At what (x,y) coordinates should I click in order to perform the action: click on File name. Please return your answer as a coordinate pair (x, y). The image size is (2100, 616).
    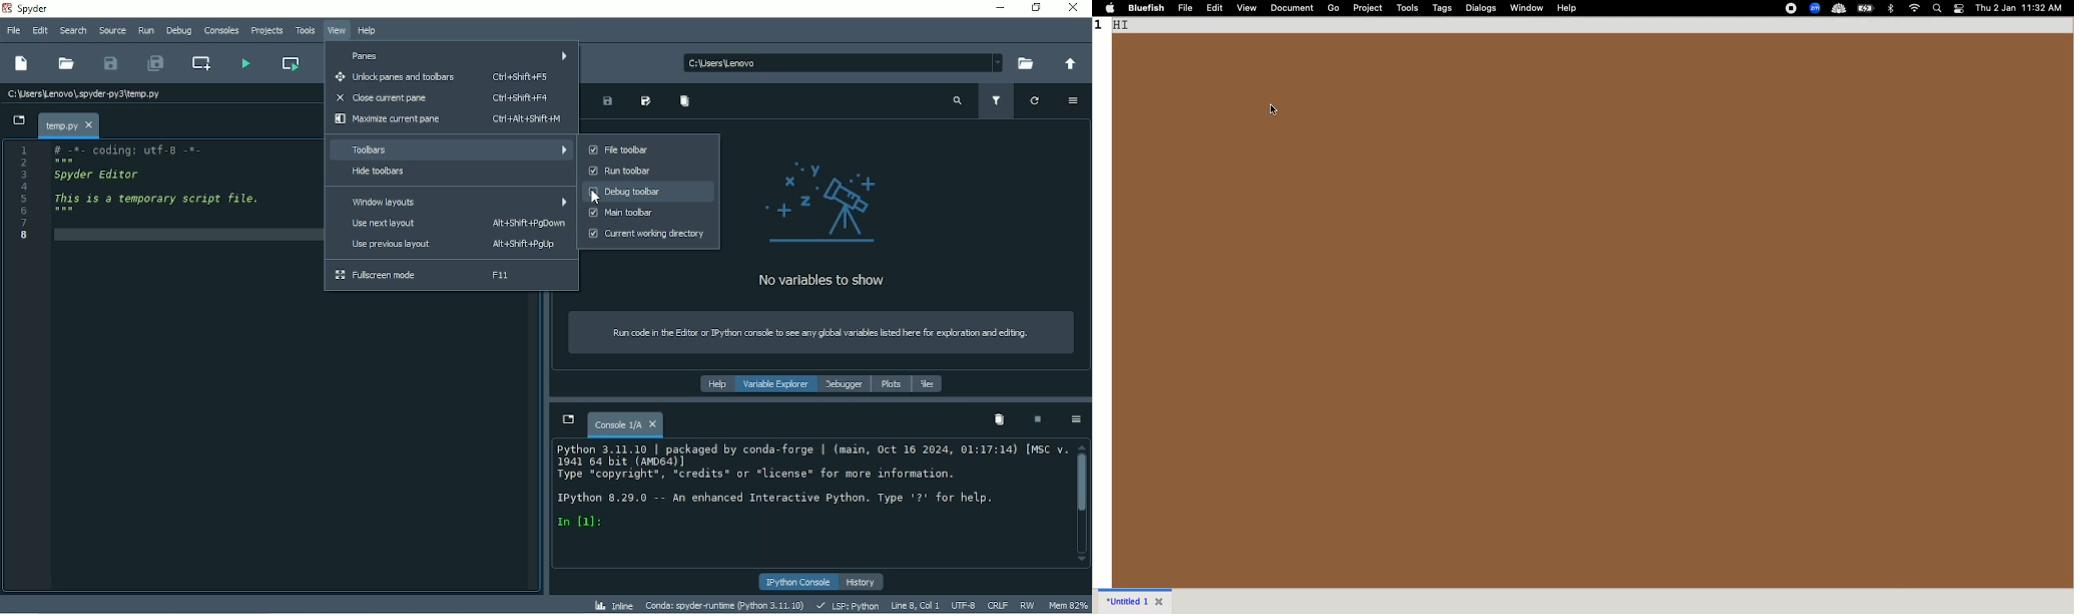
    Looking at the image, I should click on (85, 91).